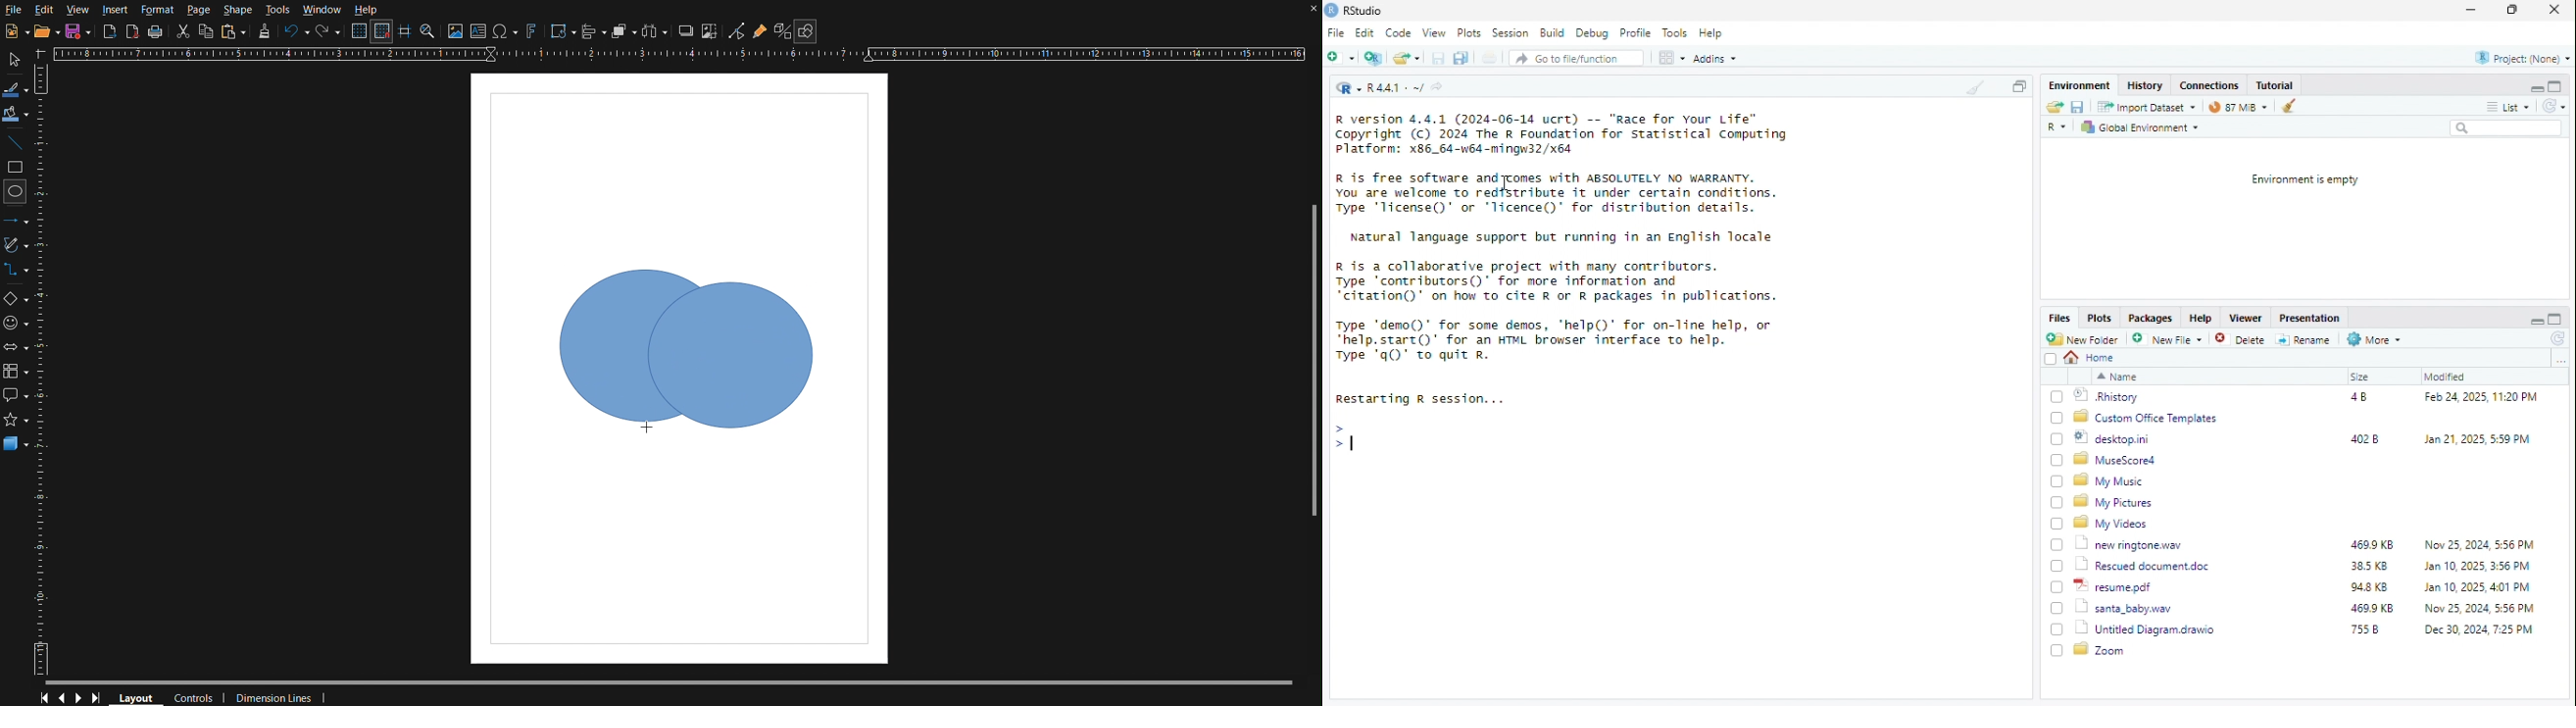  I want to click on Edit, so click(1365, 32).